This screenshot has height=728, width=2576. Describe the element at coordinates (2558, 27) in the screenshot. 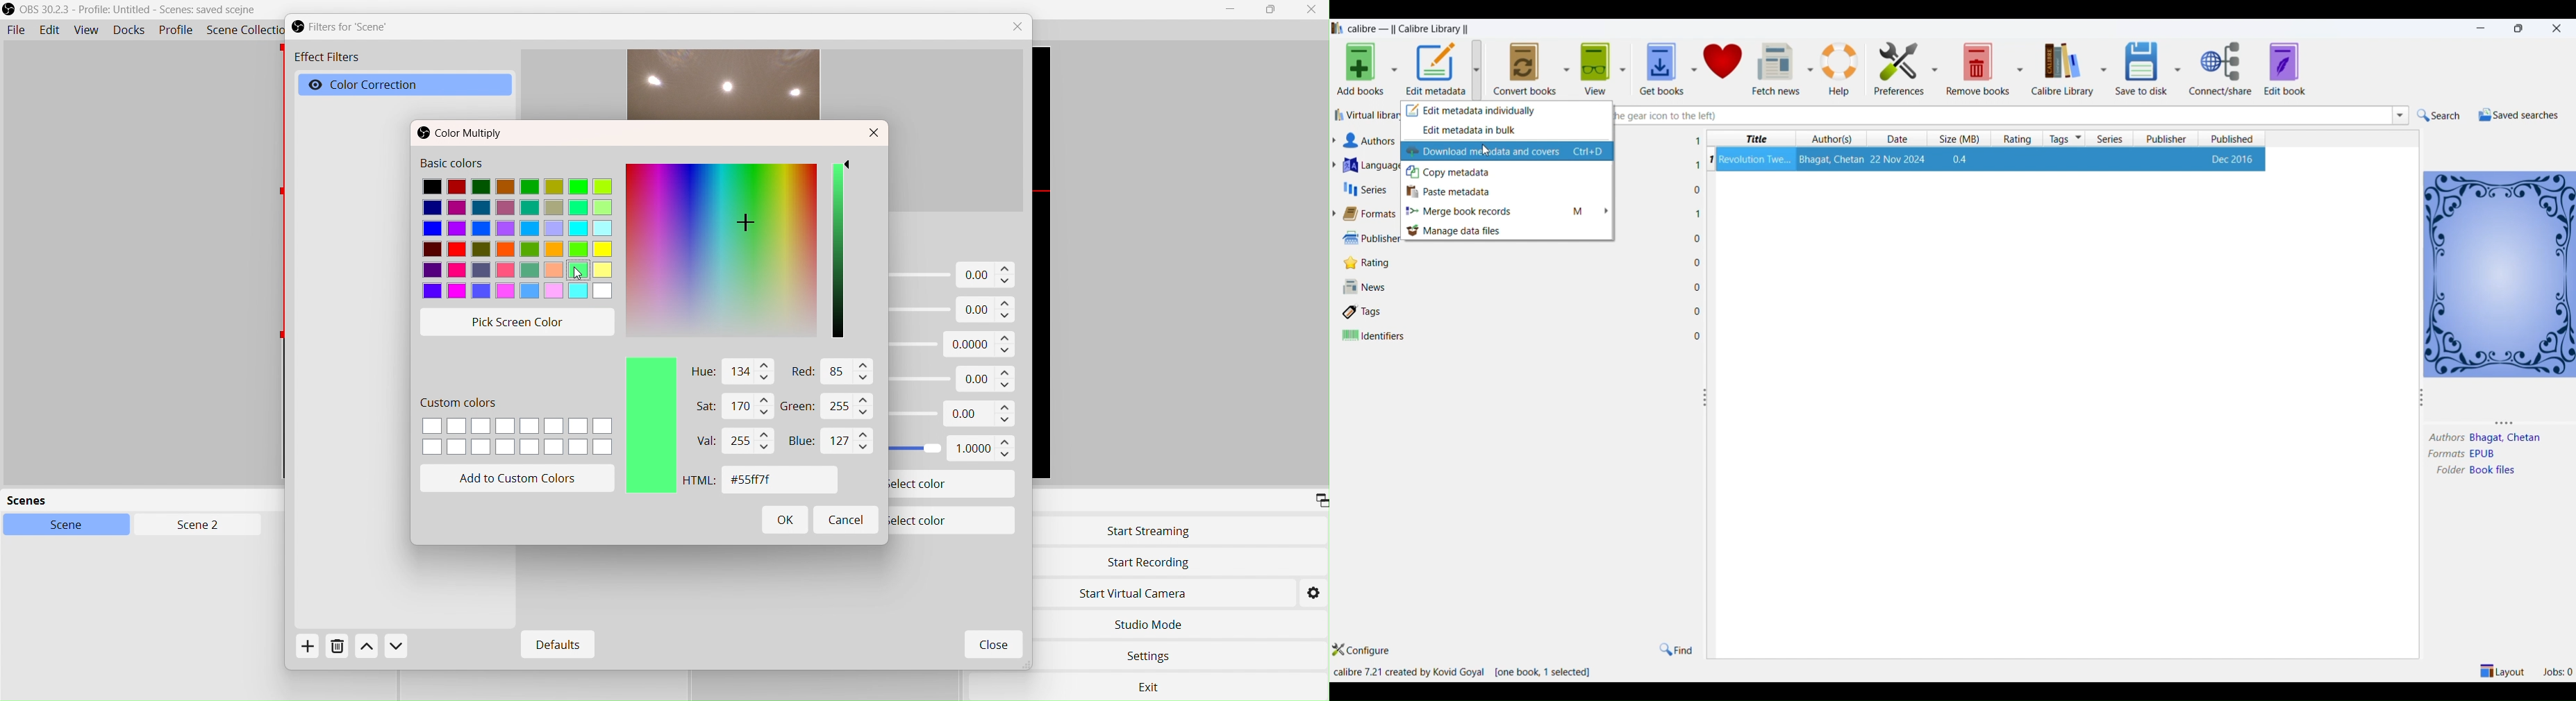

I see `close` at that location.